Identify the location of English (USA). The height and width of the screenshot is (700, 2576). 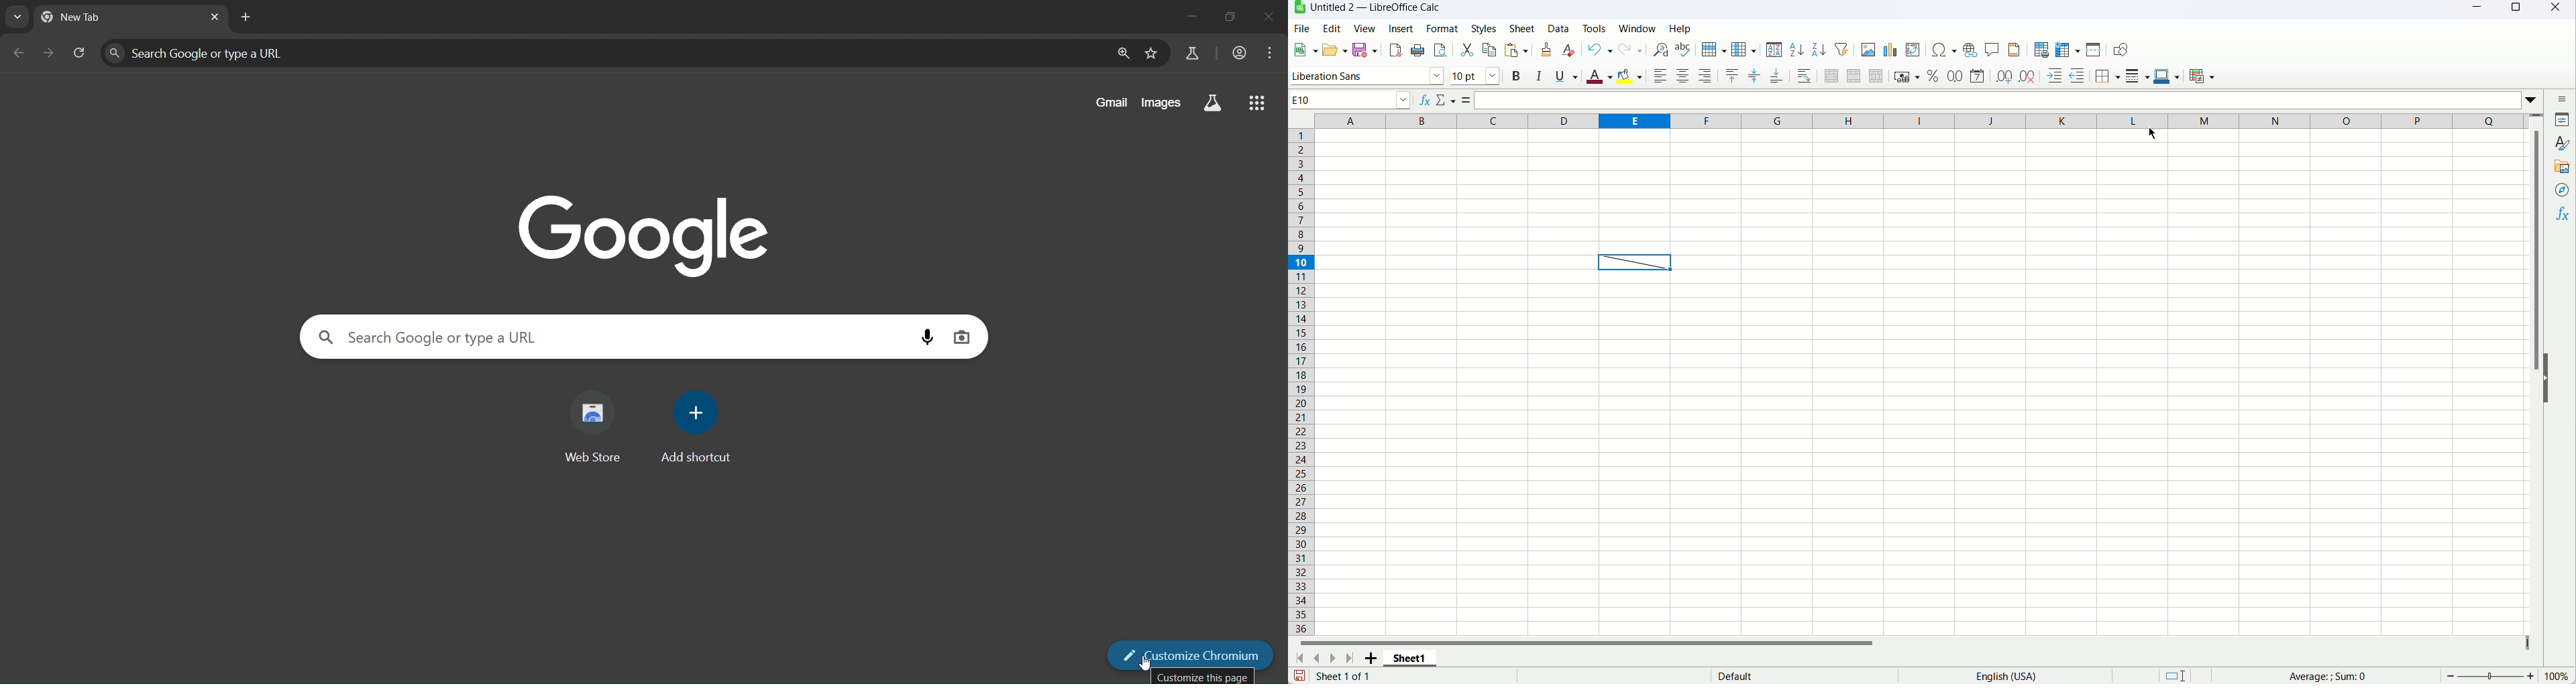
(2013, 676).